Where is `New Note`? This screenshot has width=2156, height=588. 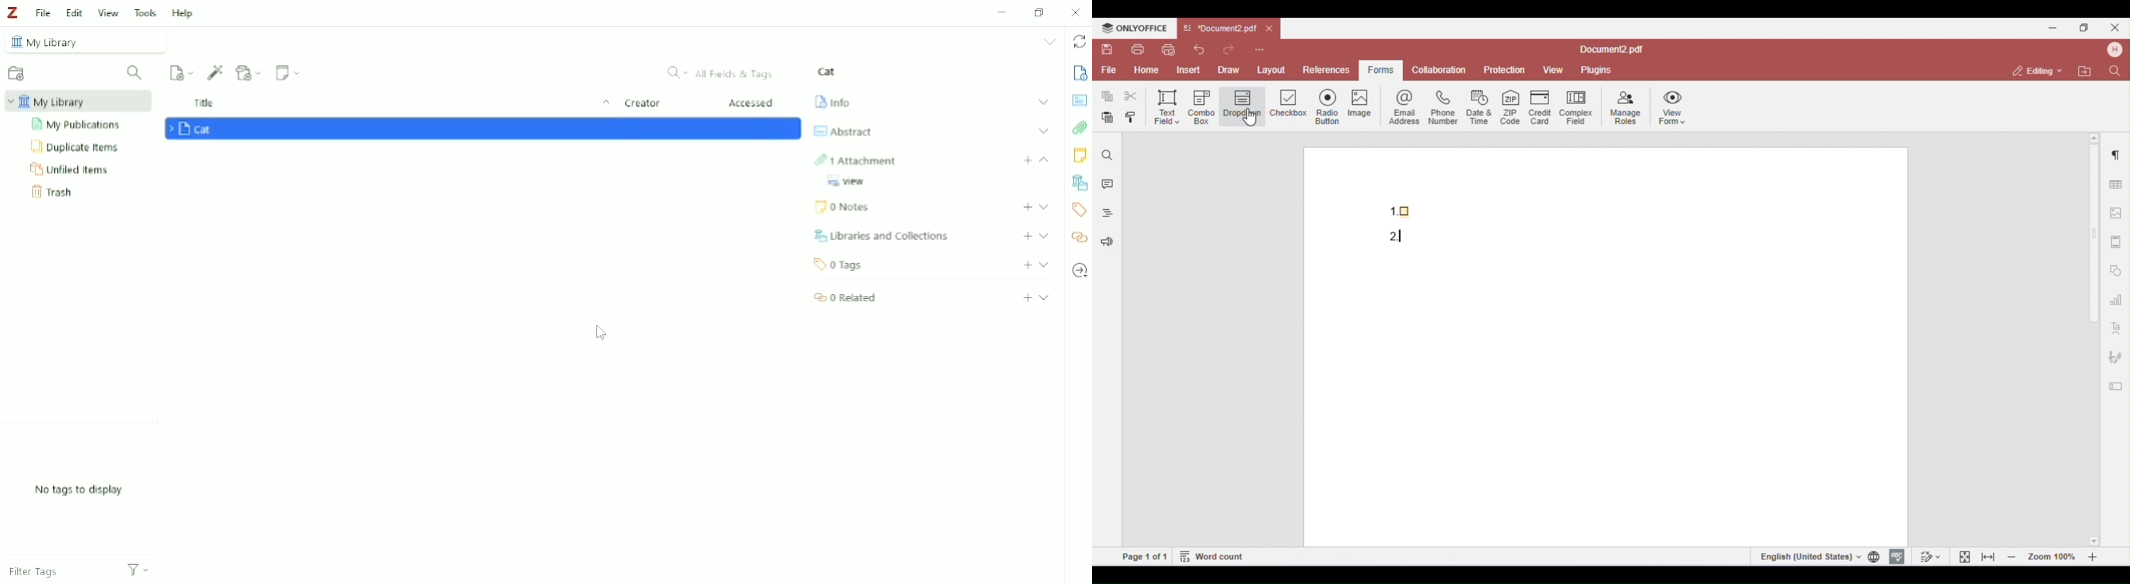 New Note is located at coordinates (289, 72).